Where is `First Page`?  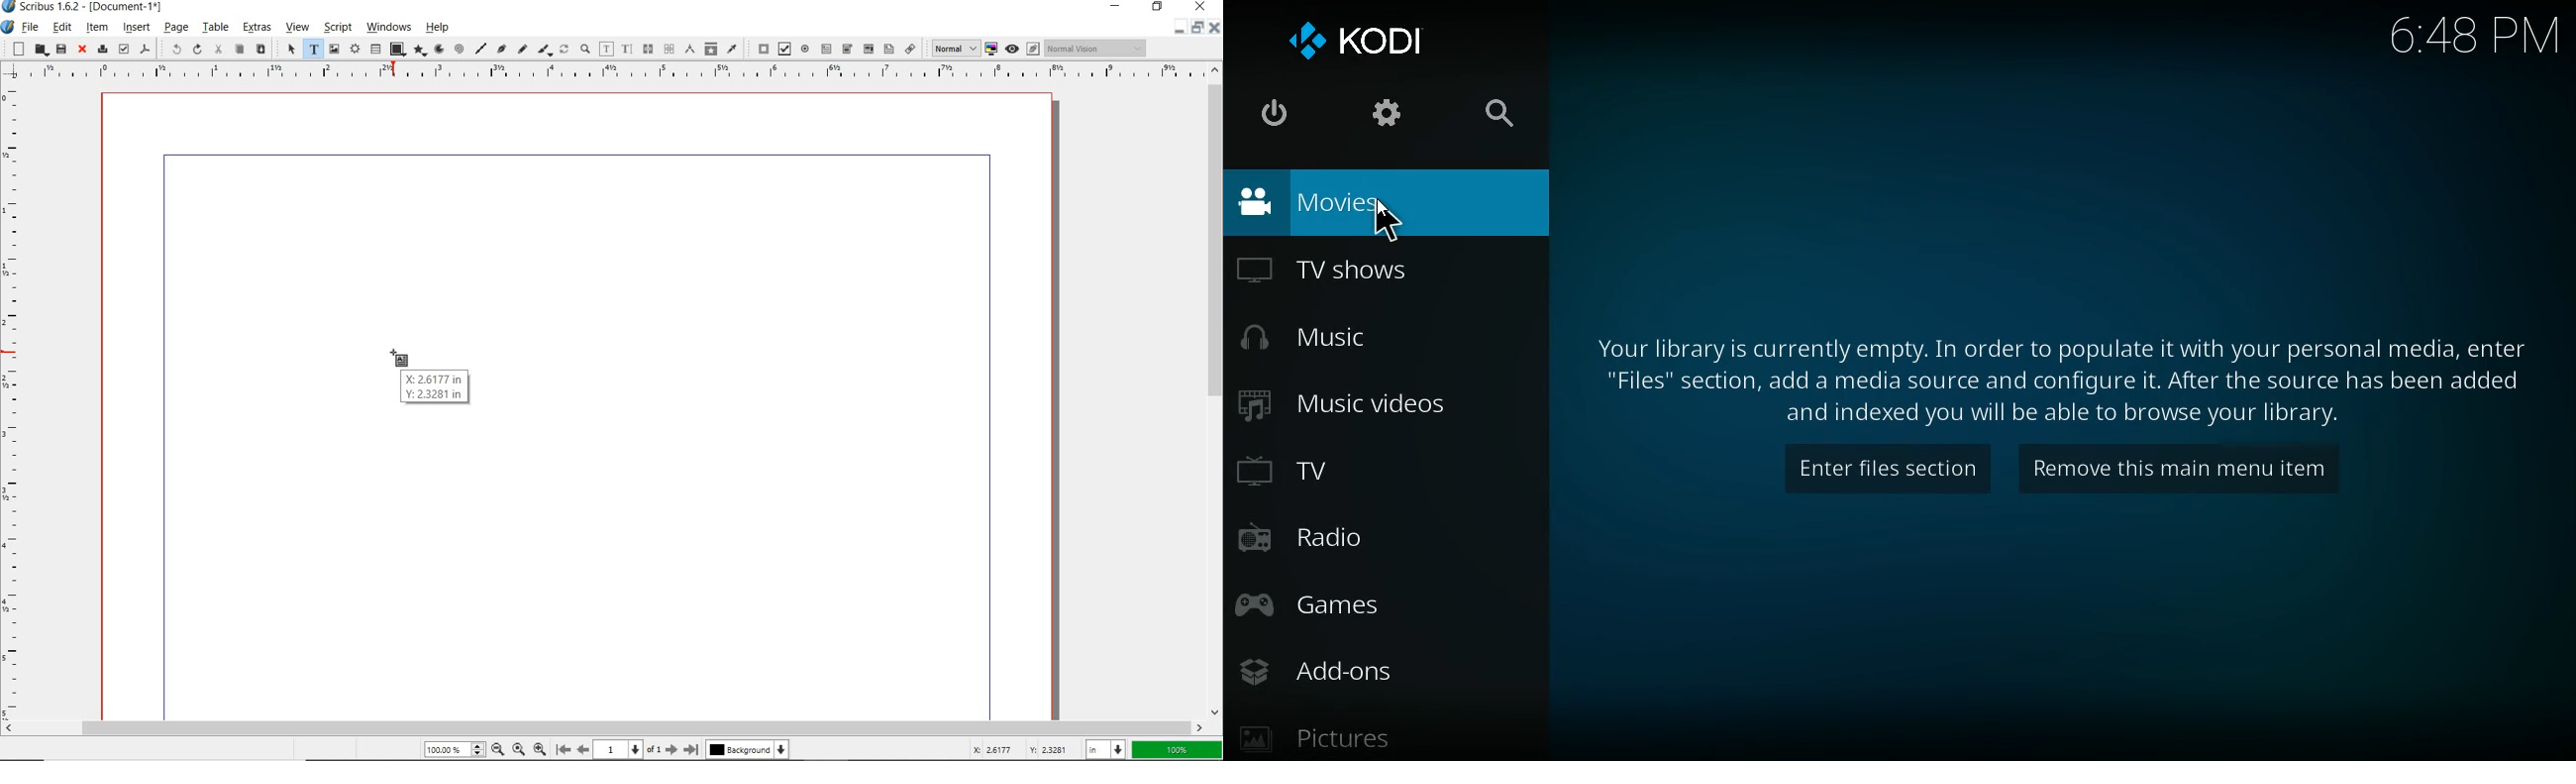 First Page is located at coordinates (564, 750).